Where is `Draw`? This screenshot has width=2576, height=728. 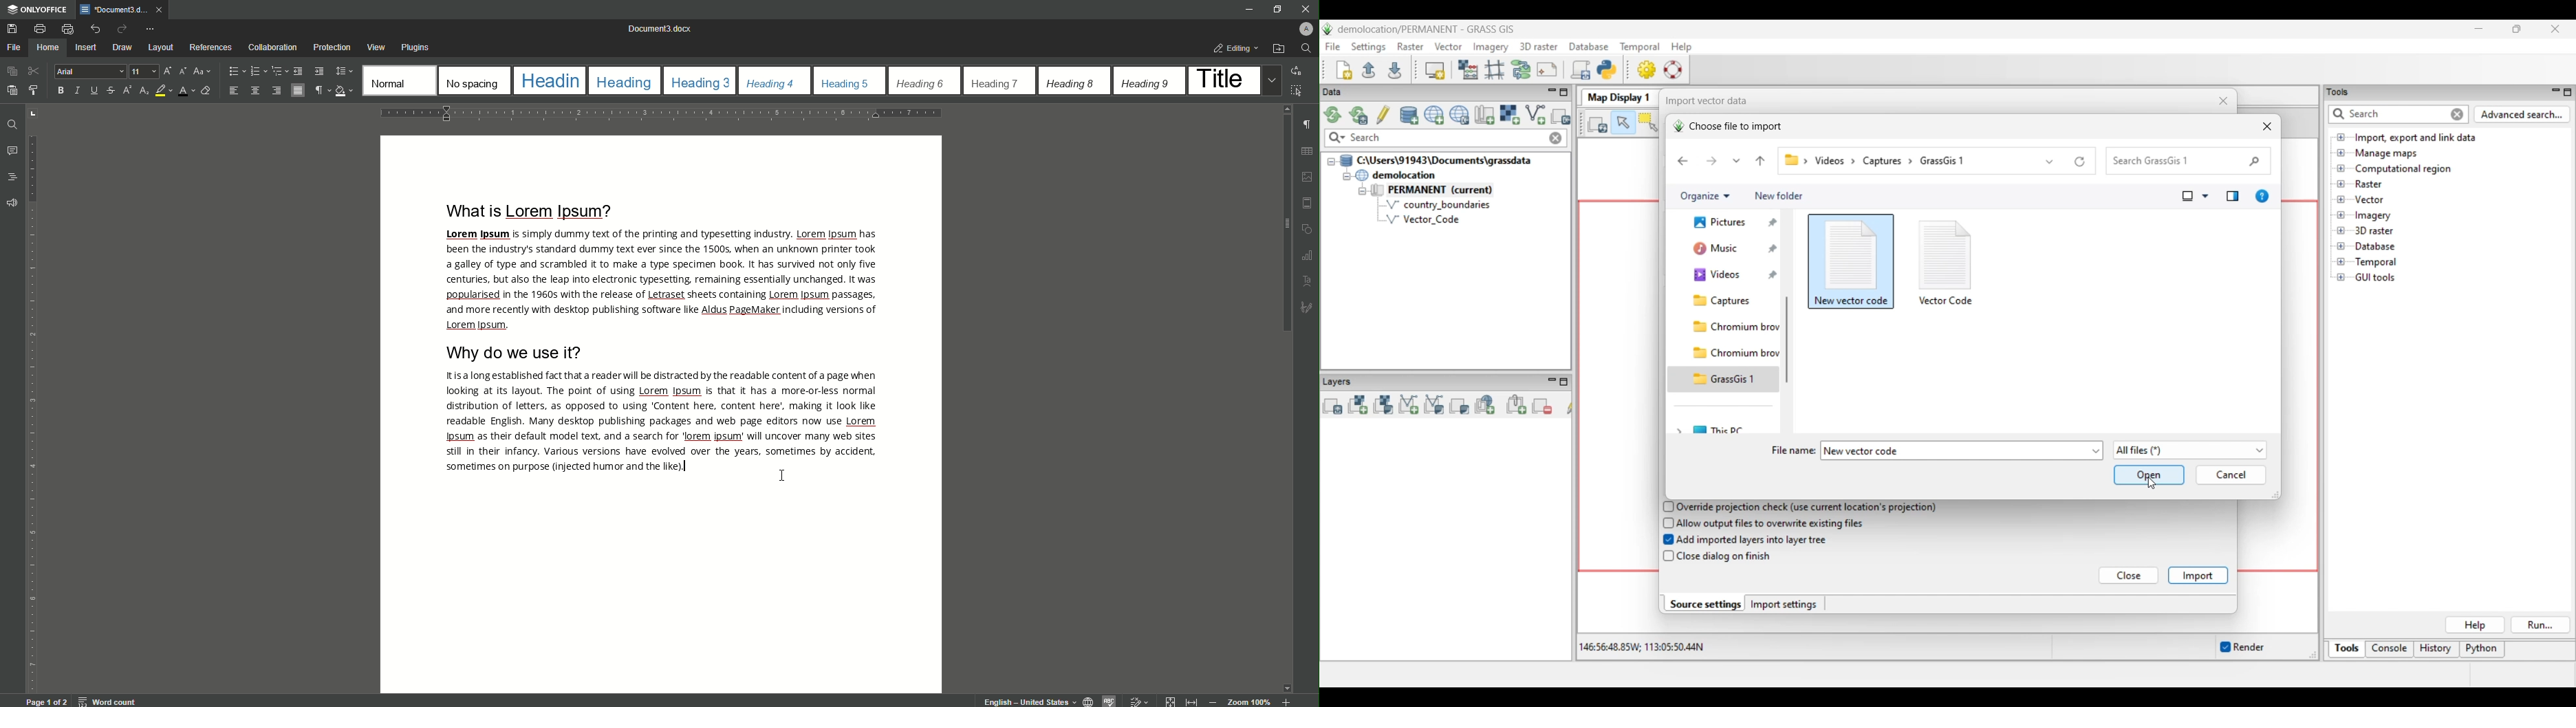 Draw is located at coordinates (124, 47).